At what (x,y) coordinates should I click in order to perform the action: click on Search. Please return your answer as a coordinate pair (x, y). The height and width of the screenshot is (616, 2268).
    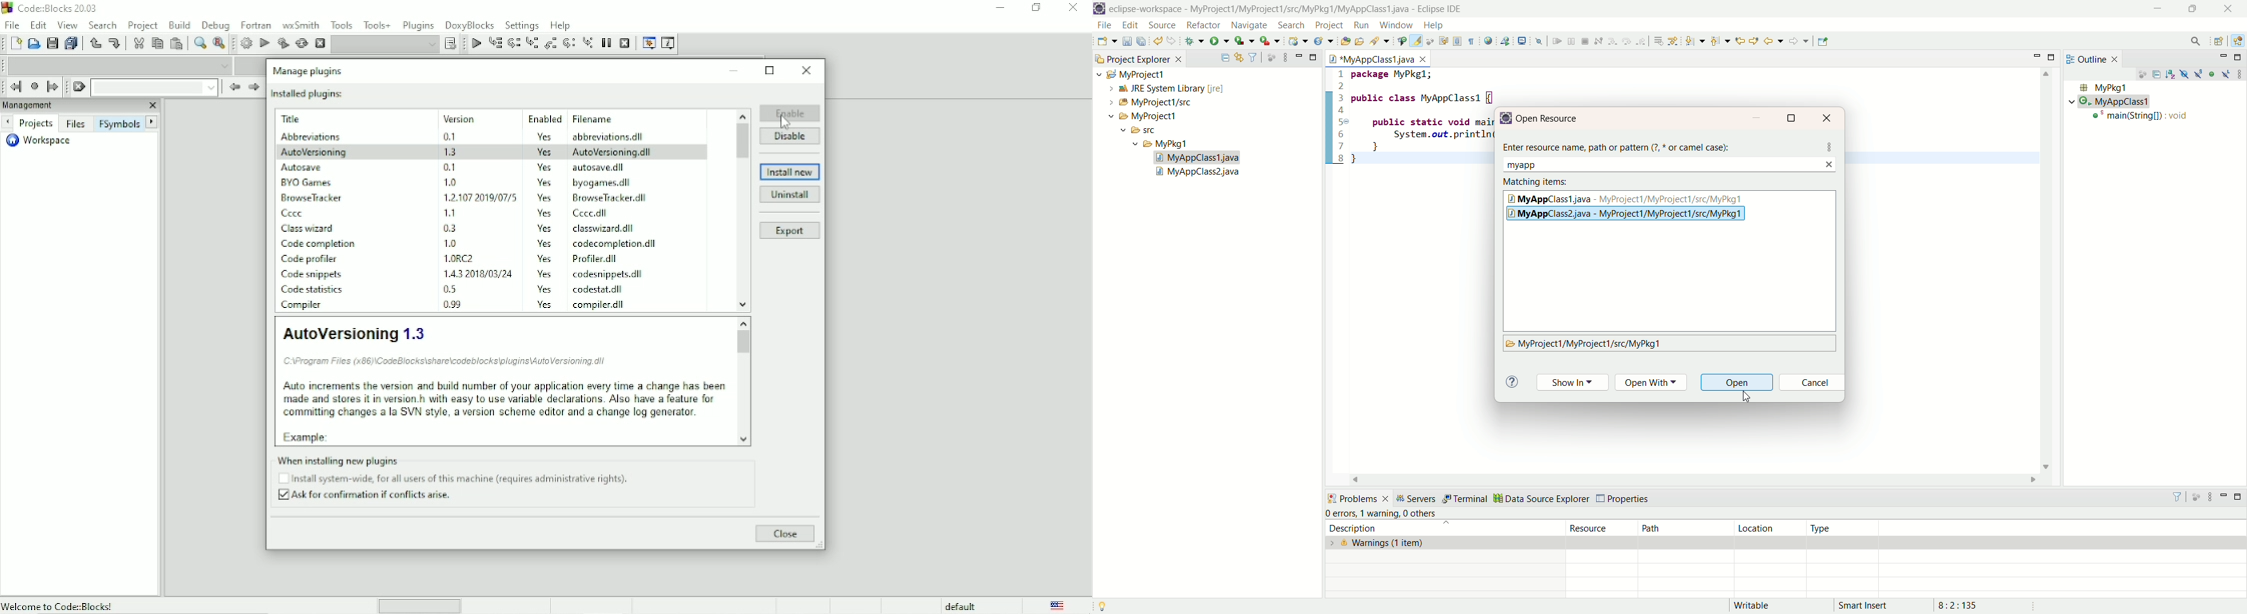
    Looking at the image, I should click on (103, 25).